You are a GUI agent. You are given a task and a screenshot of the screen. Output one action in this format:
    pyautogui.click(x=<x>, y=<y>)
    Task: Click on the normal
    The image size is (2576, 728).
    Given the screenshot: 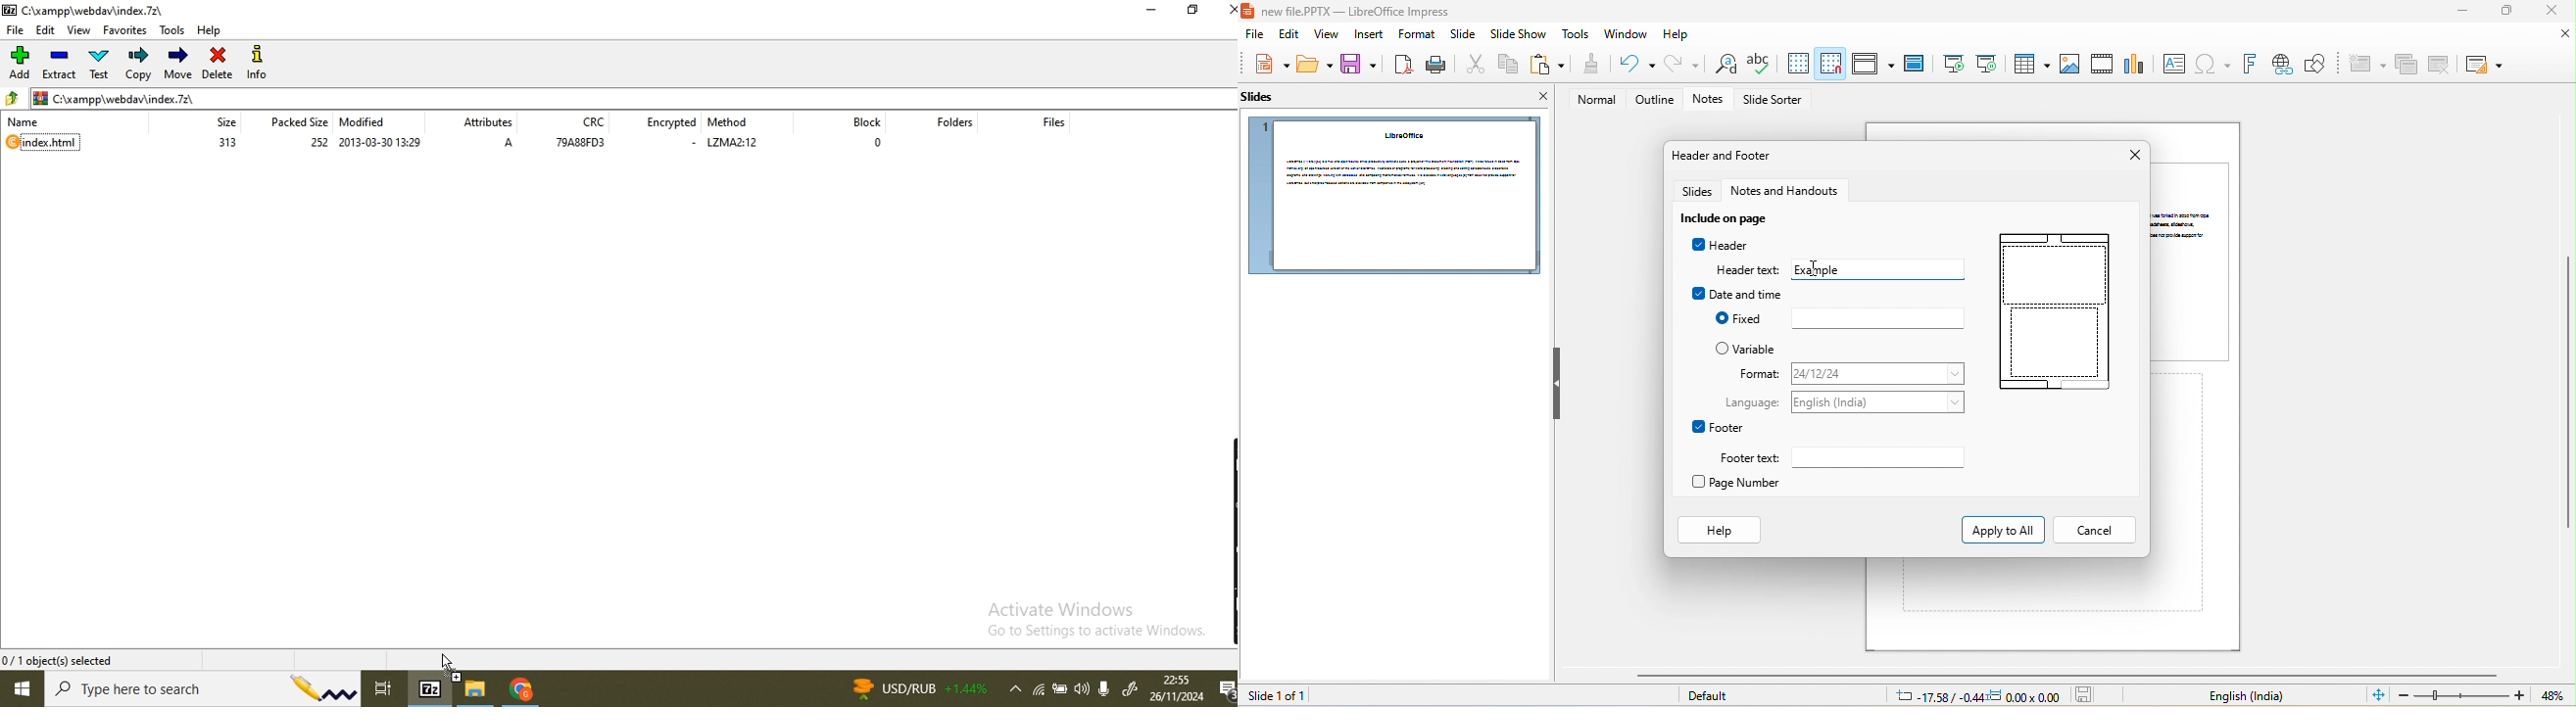 What is the action you would take?
    pyautogui.click(x=1591, y=100)
    